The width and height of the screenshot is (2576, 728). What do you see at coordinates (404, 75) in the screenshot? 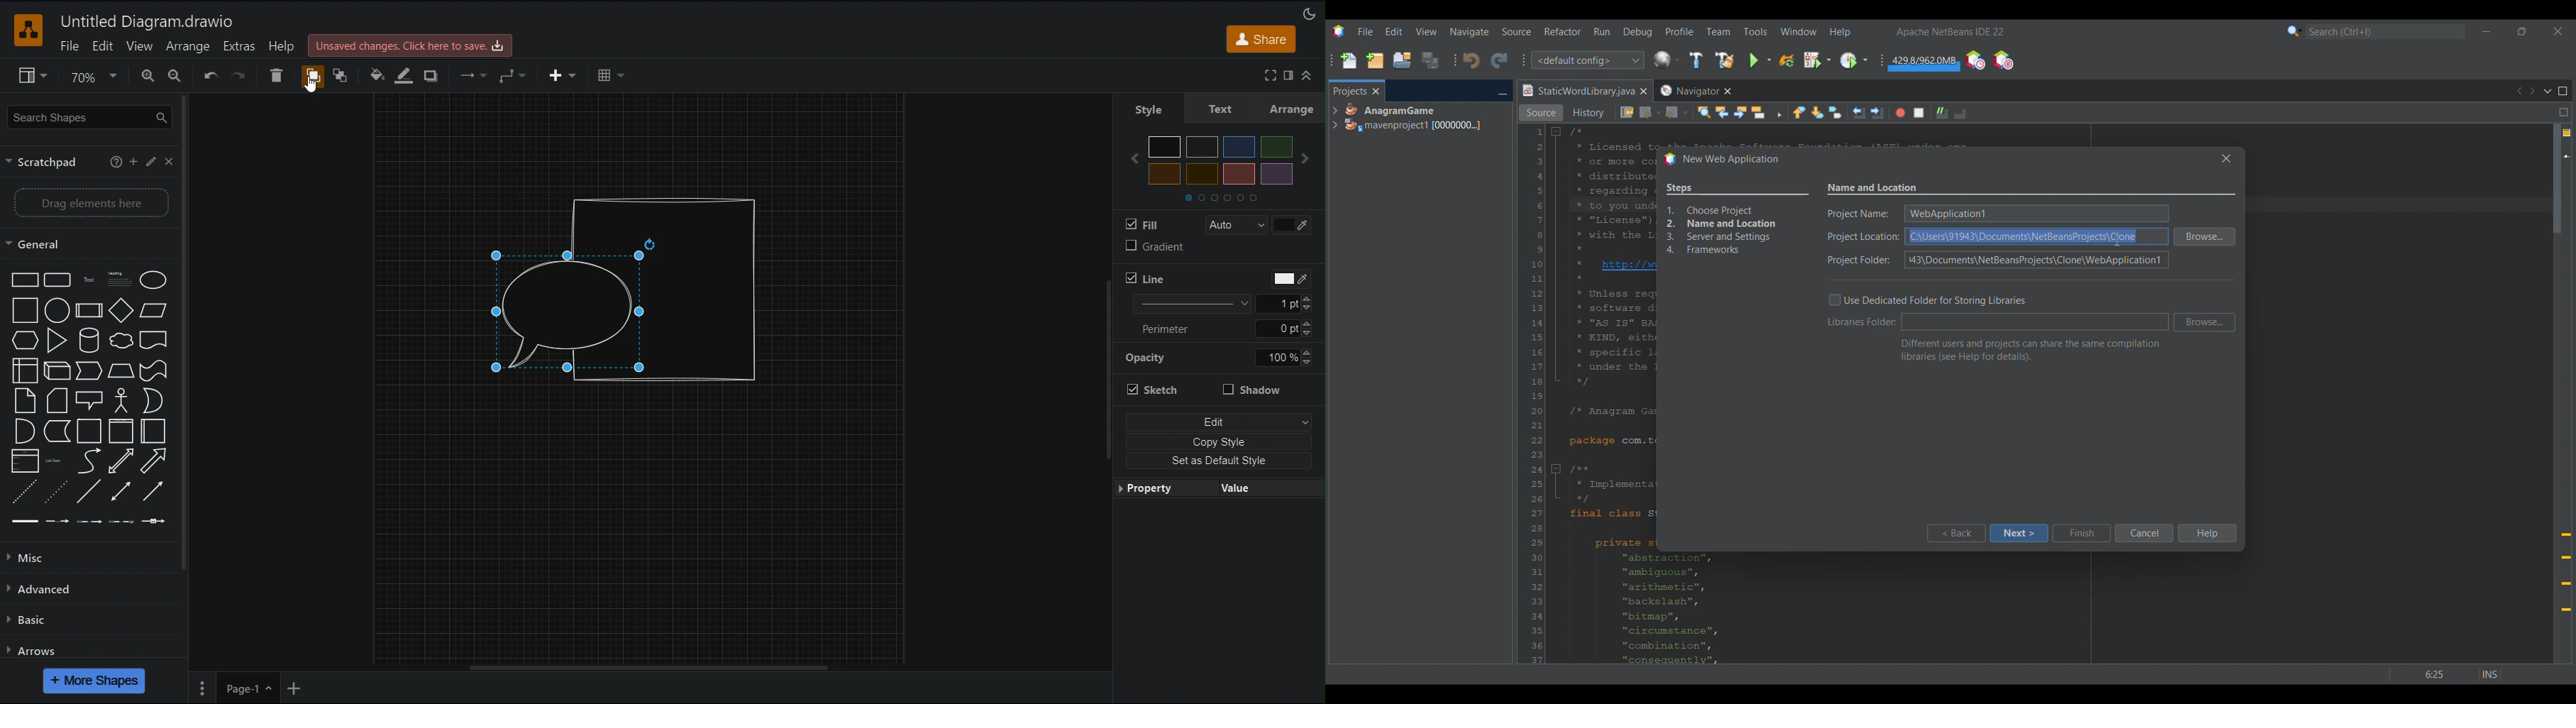
I see `Line Color` at bounding box center [404, 75].